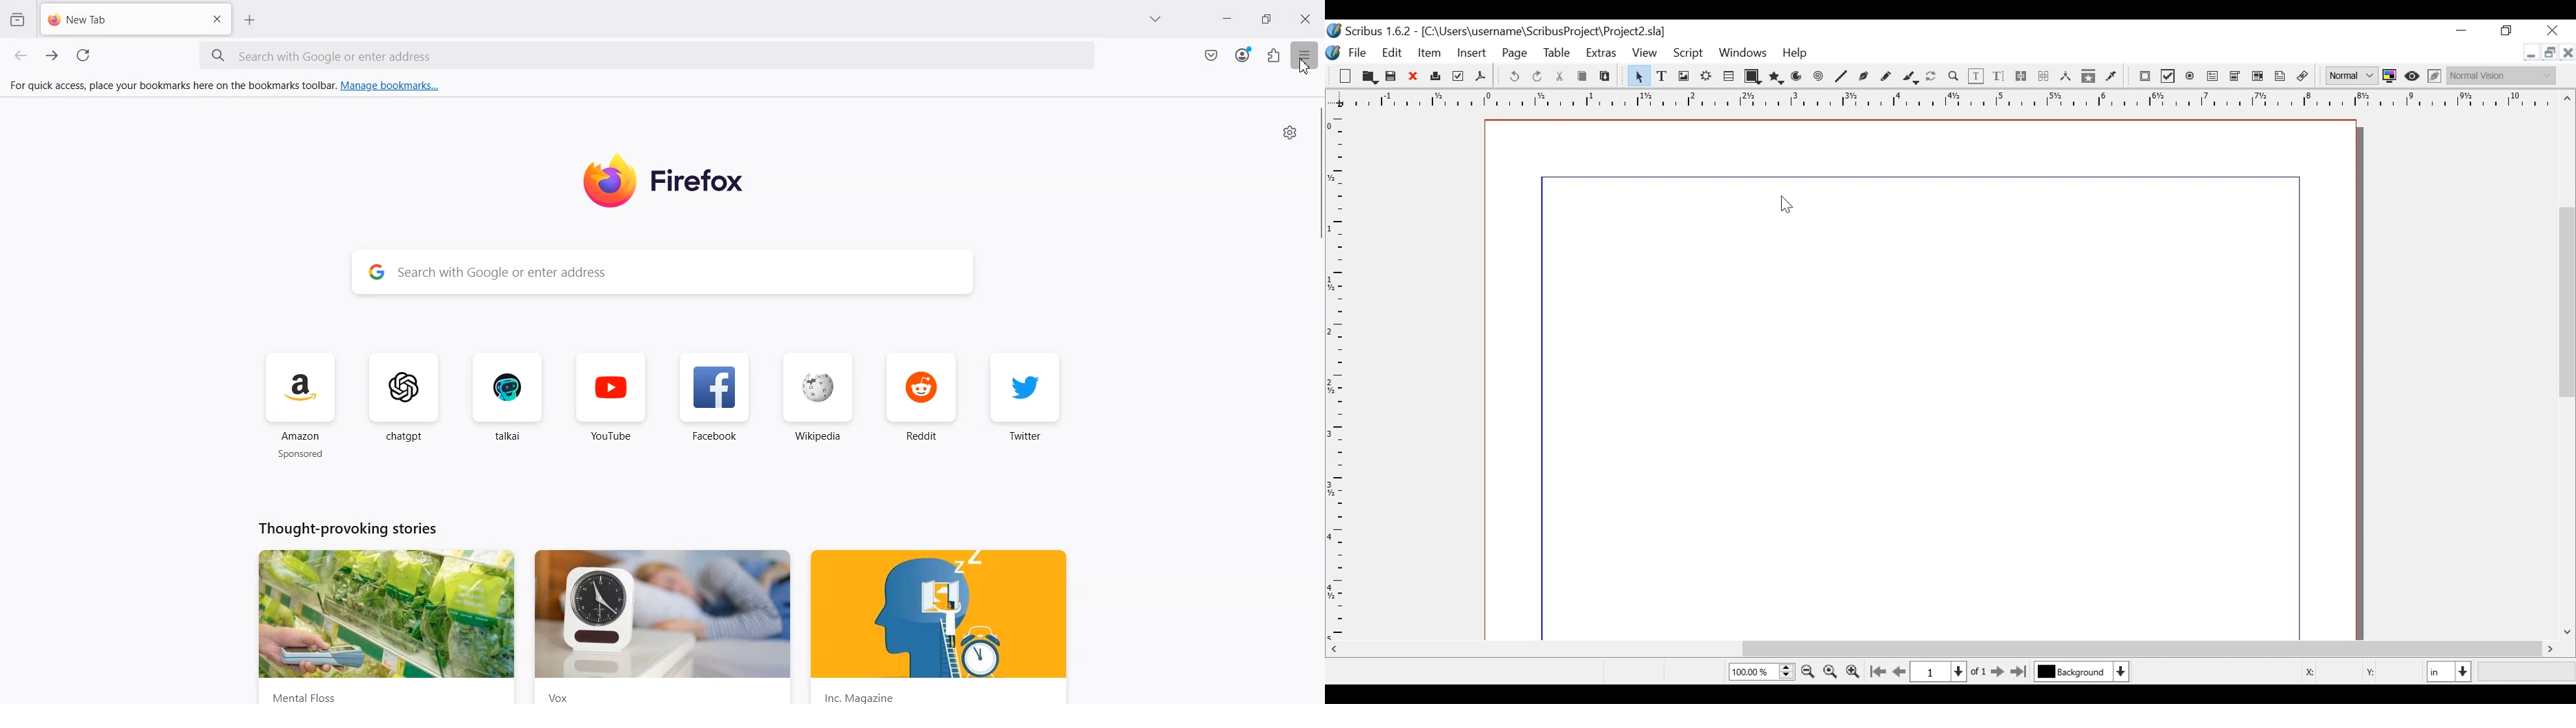  Describe the element at coordinates (1760, 671) in the screenshot. I see `Zoom Factor` at that location.